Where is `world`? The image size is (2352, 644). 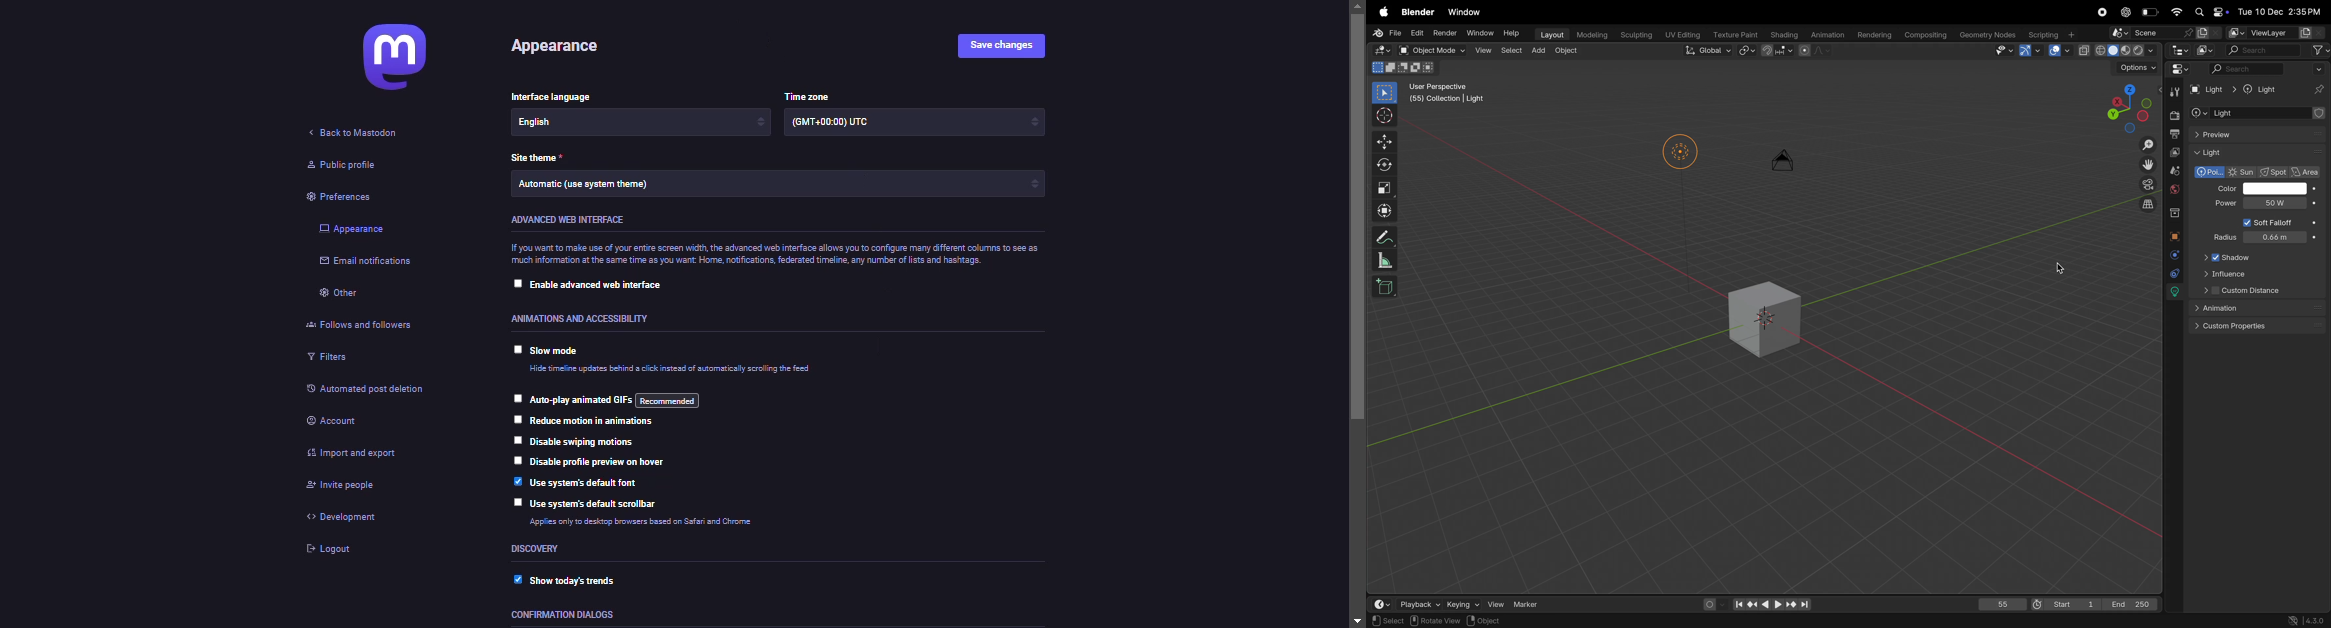 world is located at coordinates (2175, 190).